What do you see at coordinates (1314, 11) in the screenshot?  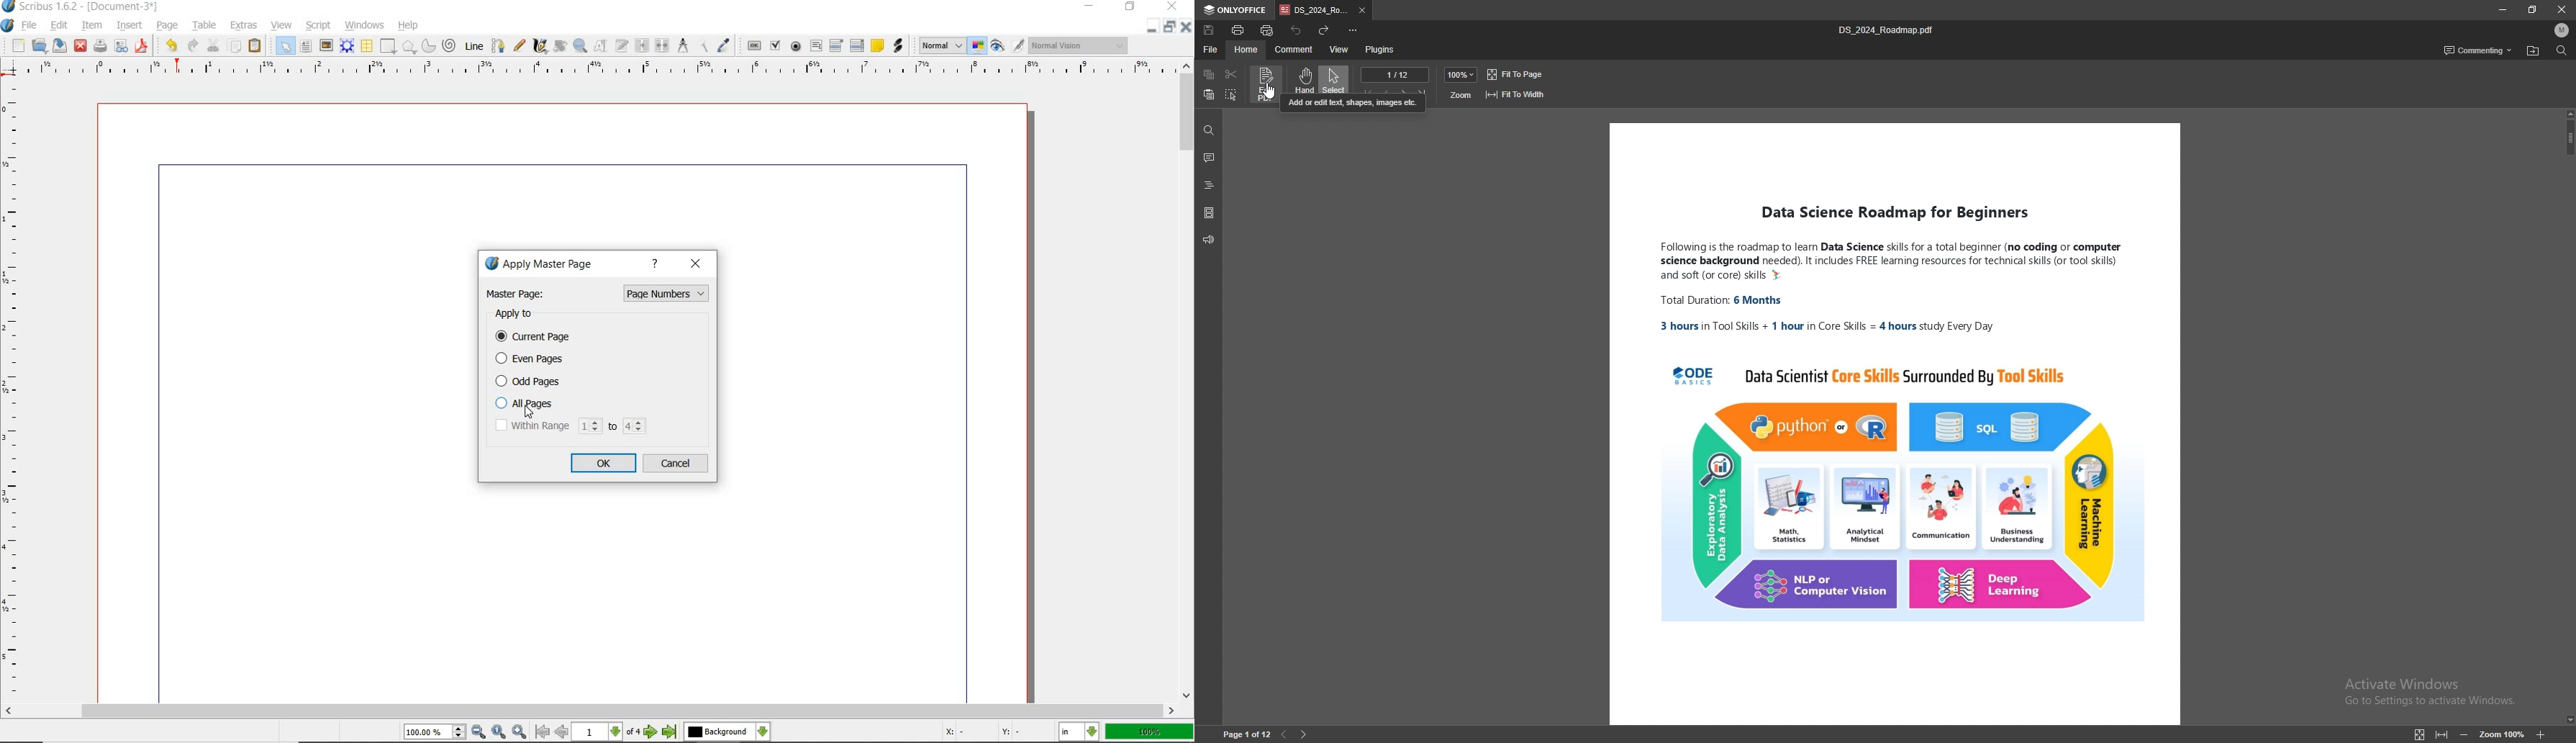 I see `tab` at bounding box center [1314, 11].